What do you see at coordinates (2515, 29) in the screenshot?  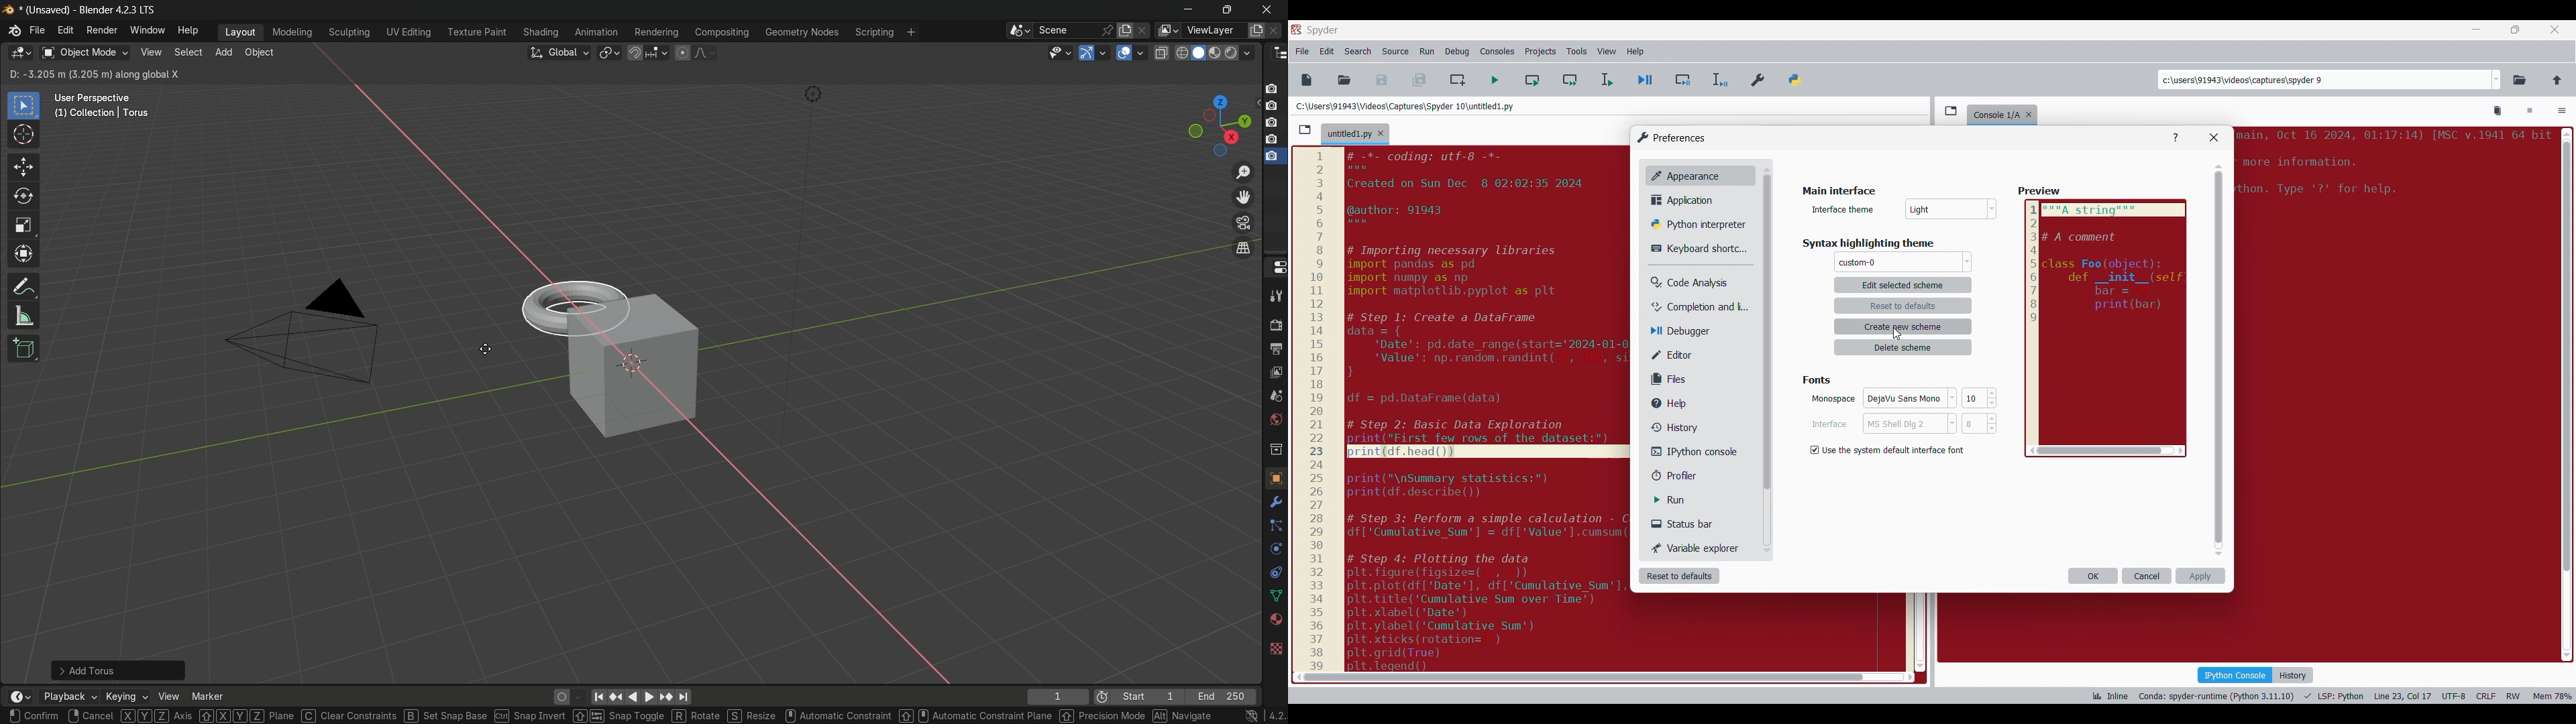 I see `Show in smaller tab` at bounding box center [2515, 29].